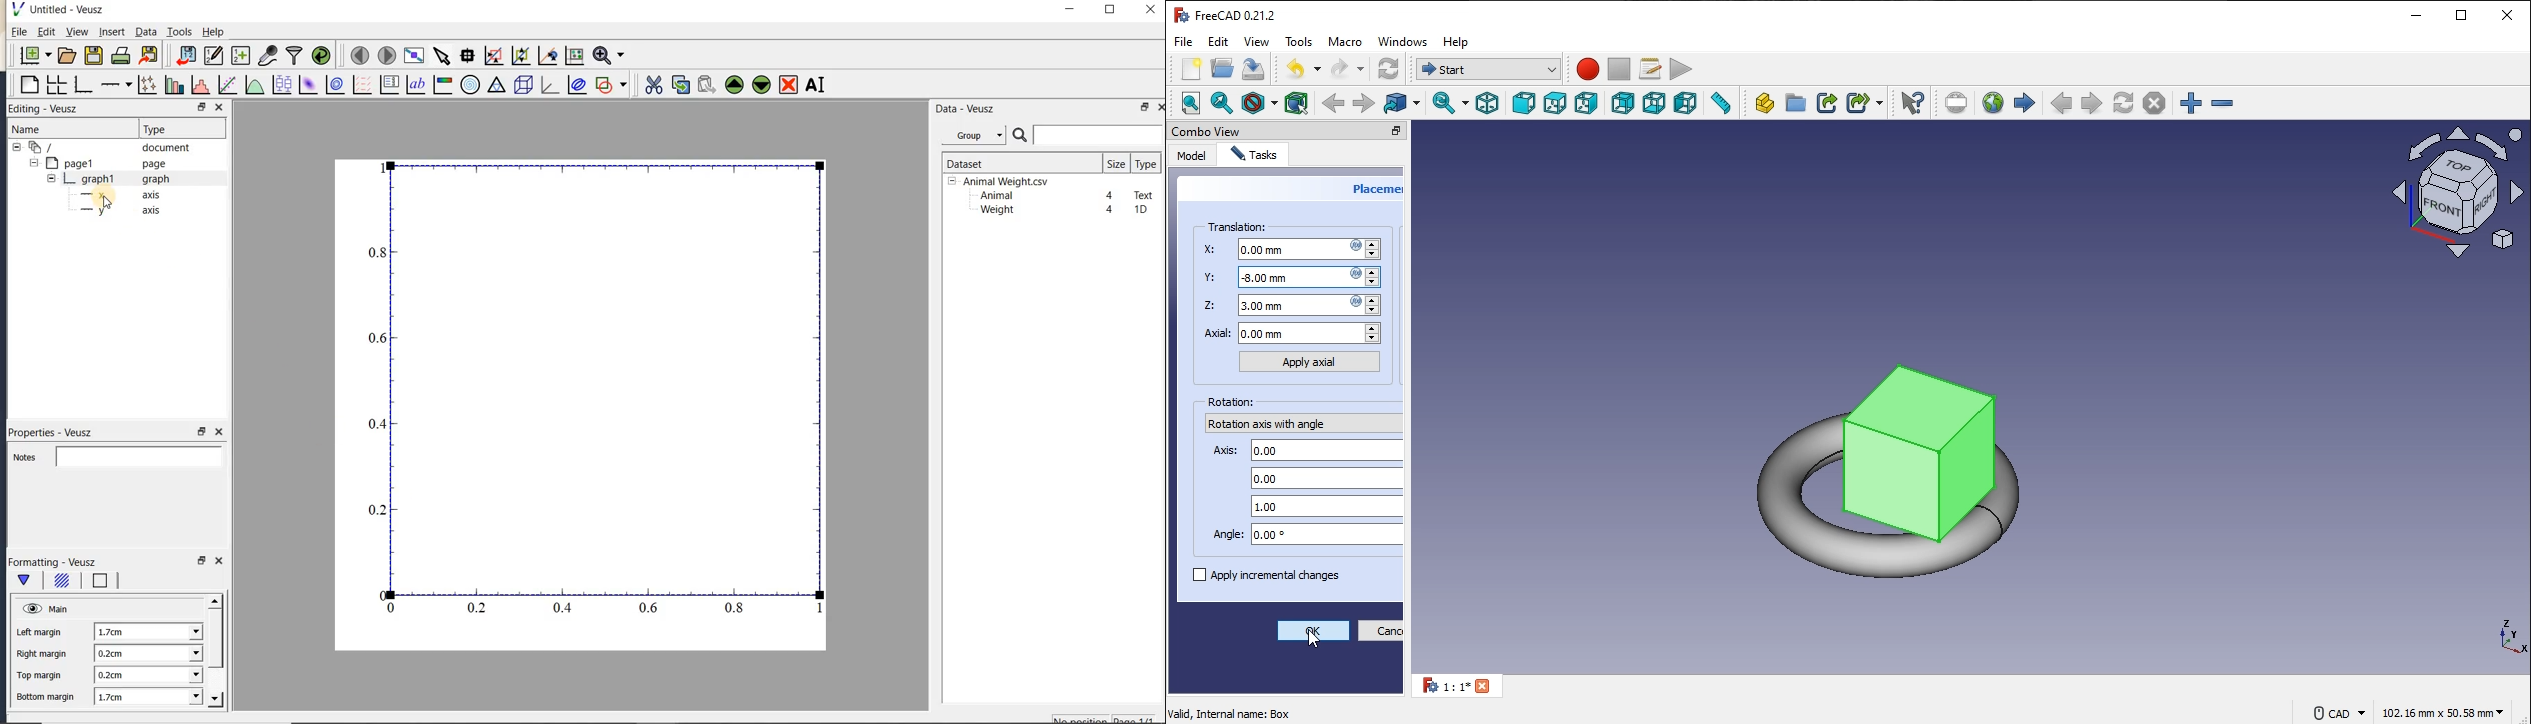  Describe the element at coordinates (43, 697) in the screenshot. I see `Bottom margin` at that location.